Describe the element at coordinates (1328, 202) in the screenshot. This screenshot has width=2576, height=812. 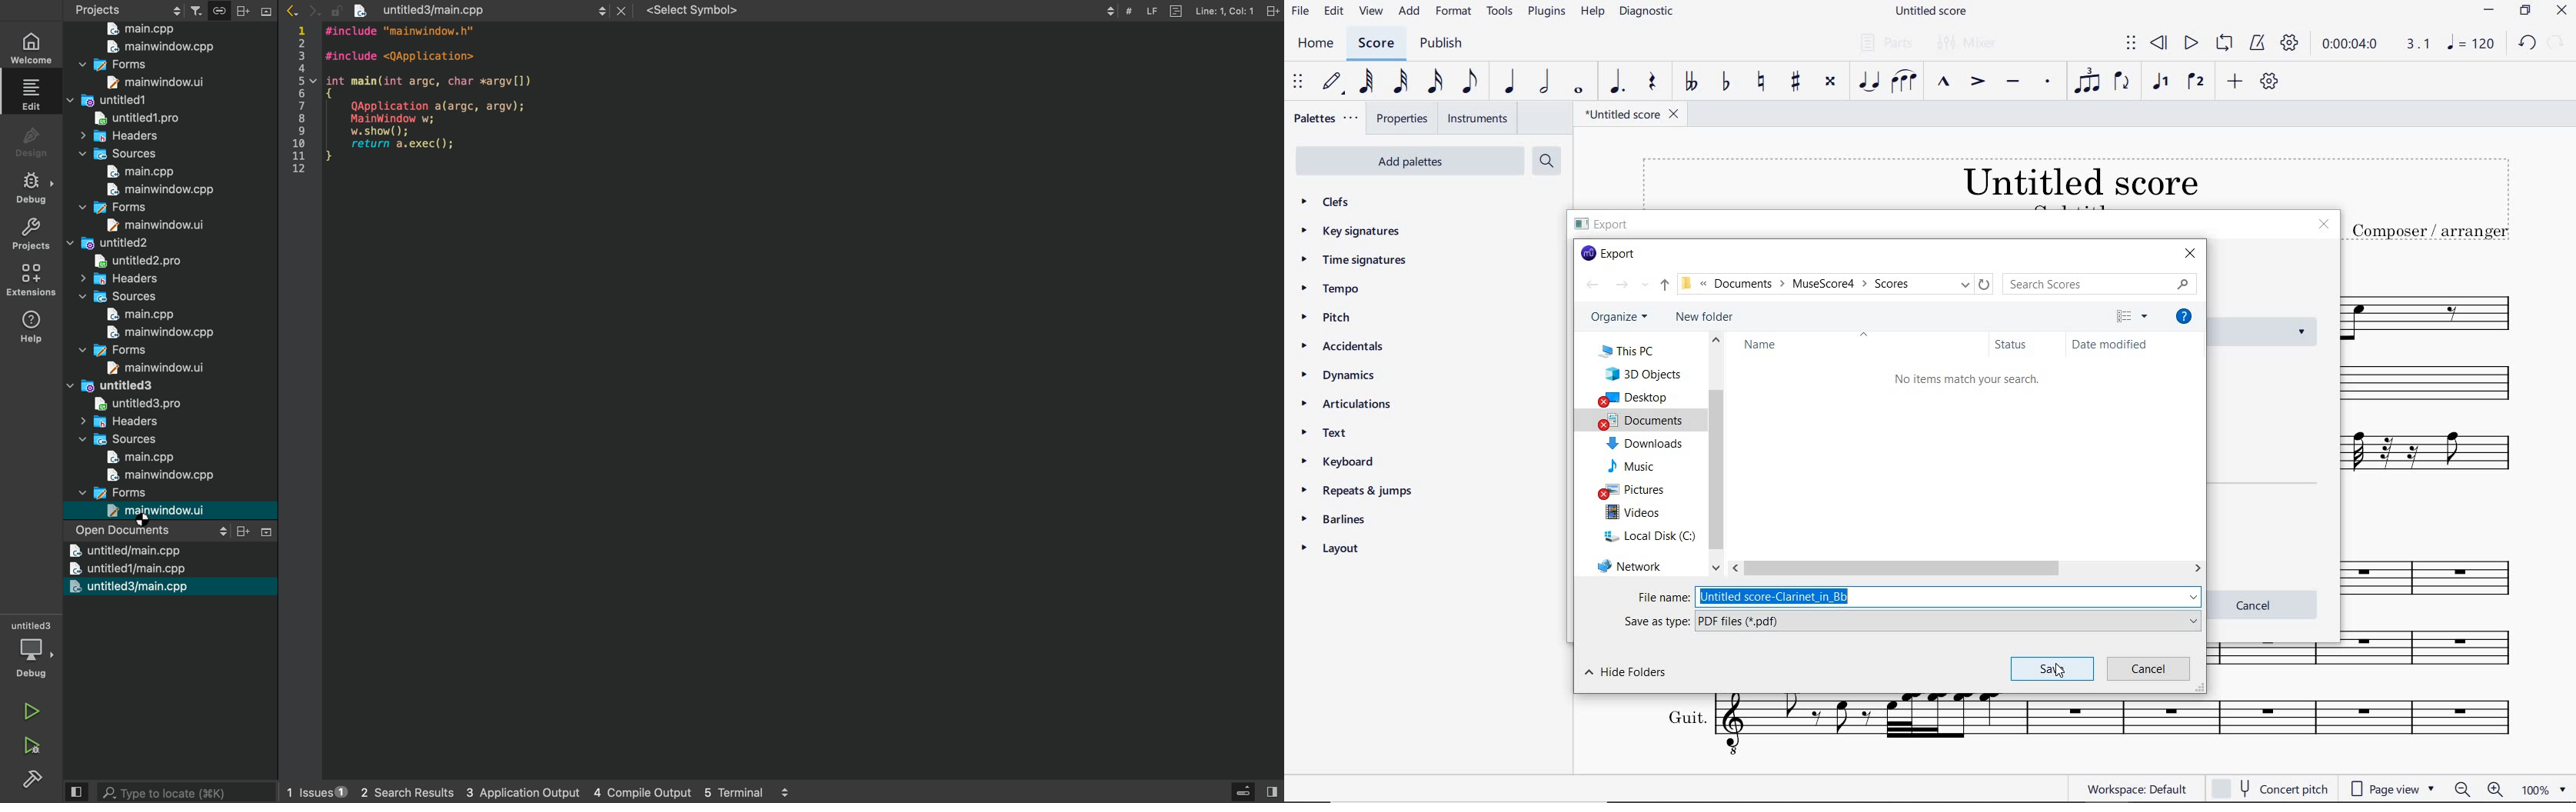
I see `CLEFS` at that location.